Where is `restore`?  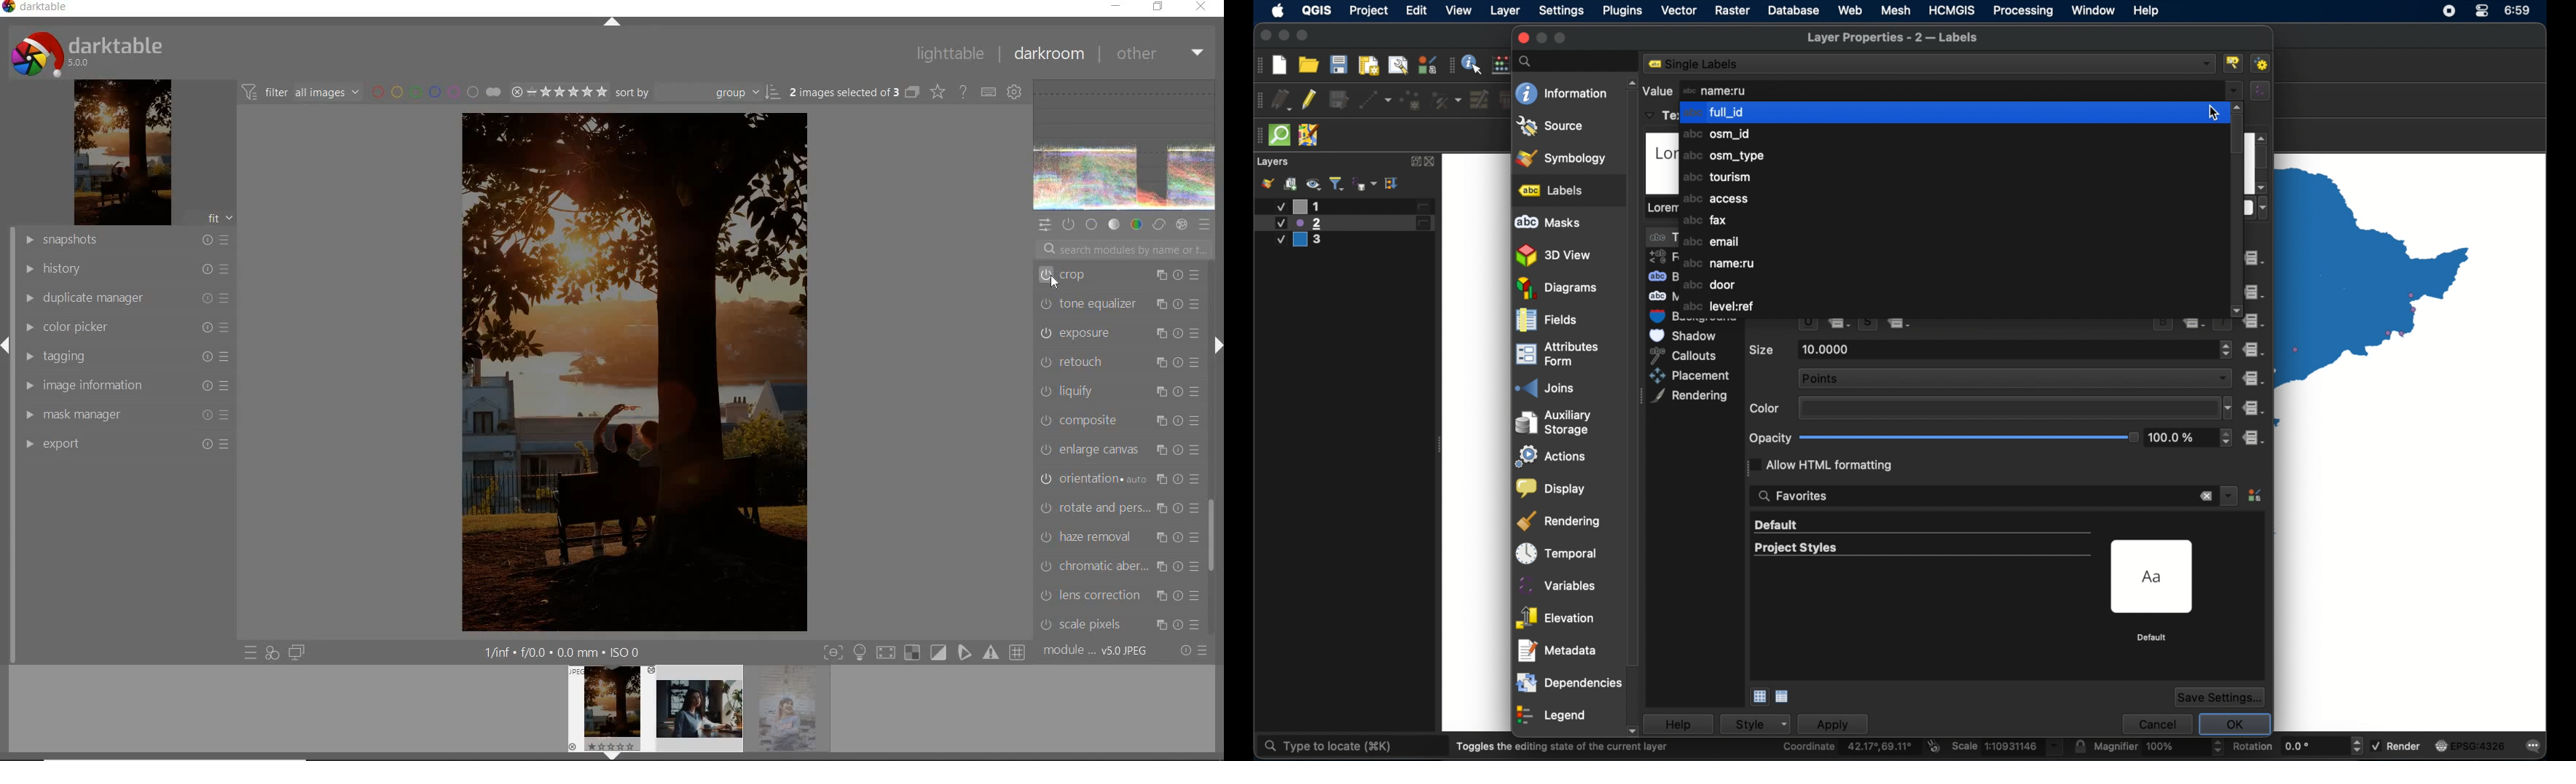
restore is located at coordinates (1158, 7).